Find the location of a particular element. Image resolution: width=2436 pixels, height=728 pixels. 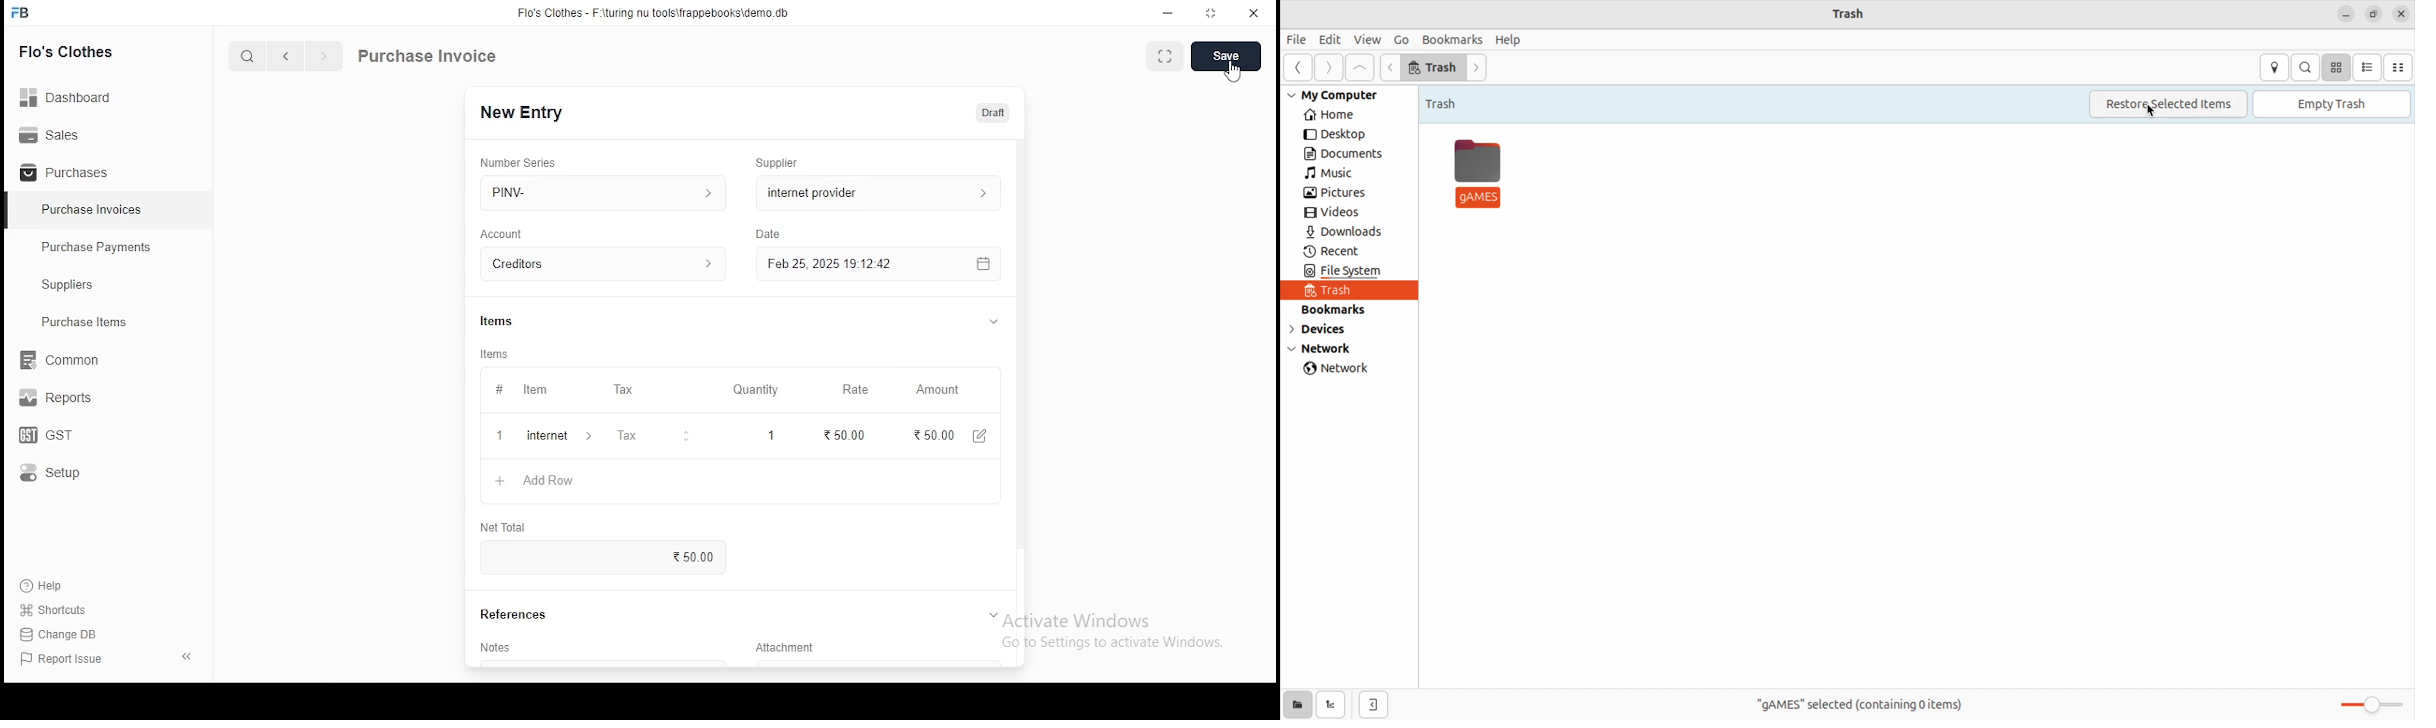

Purchases is located at coordinates (65, 173).